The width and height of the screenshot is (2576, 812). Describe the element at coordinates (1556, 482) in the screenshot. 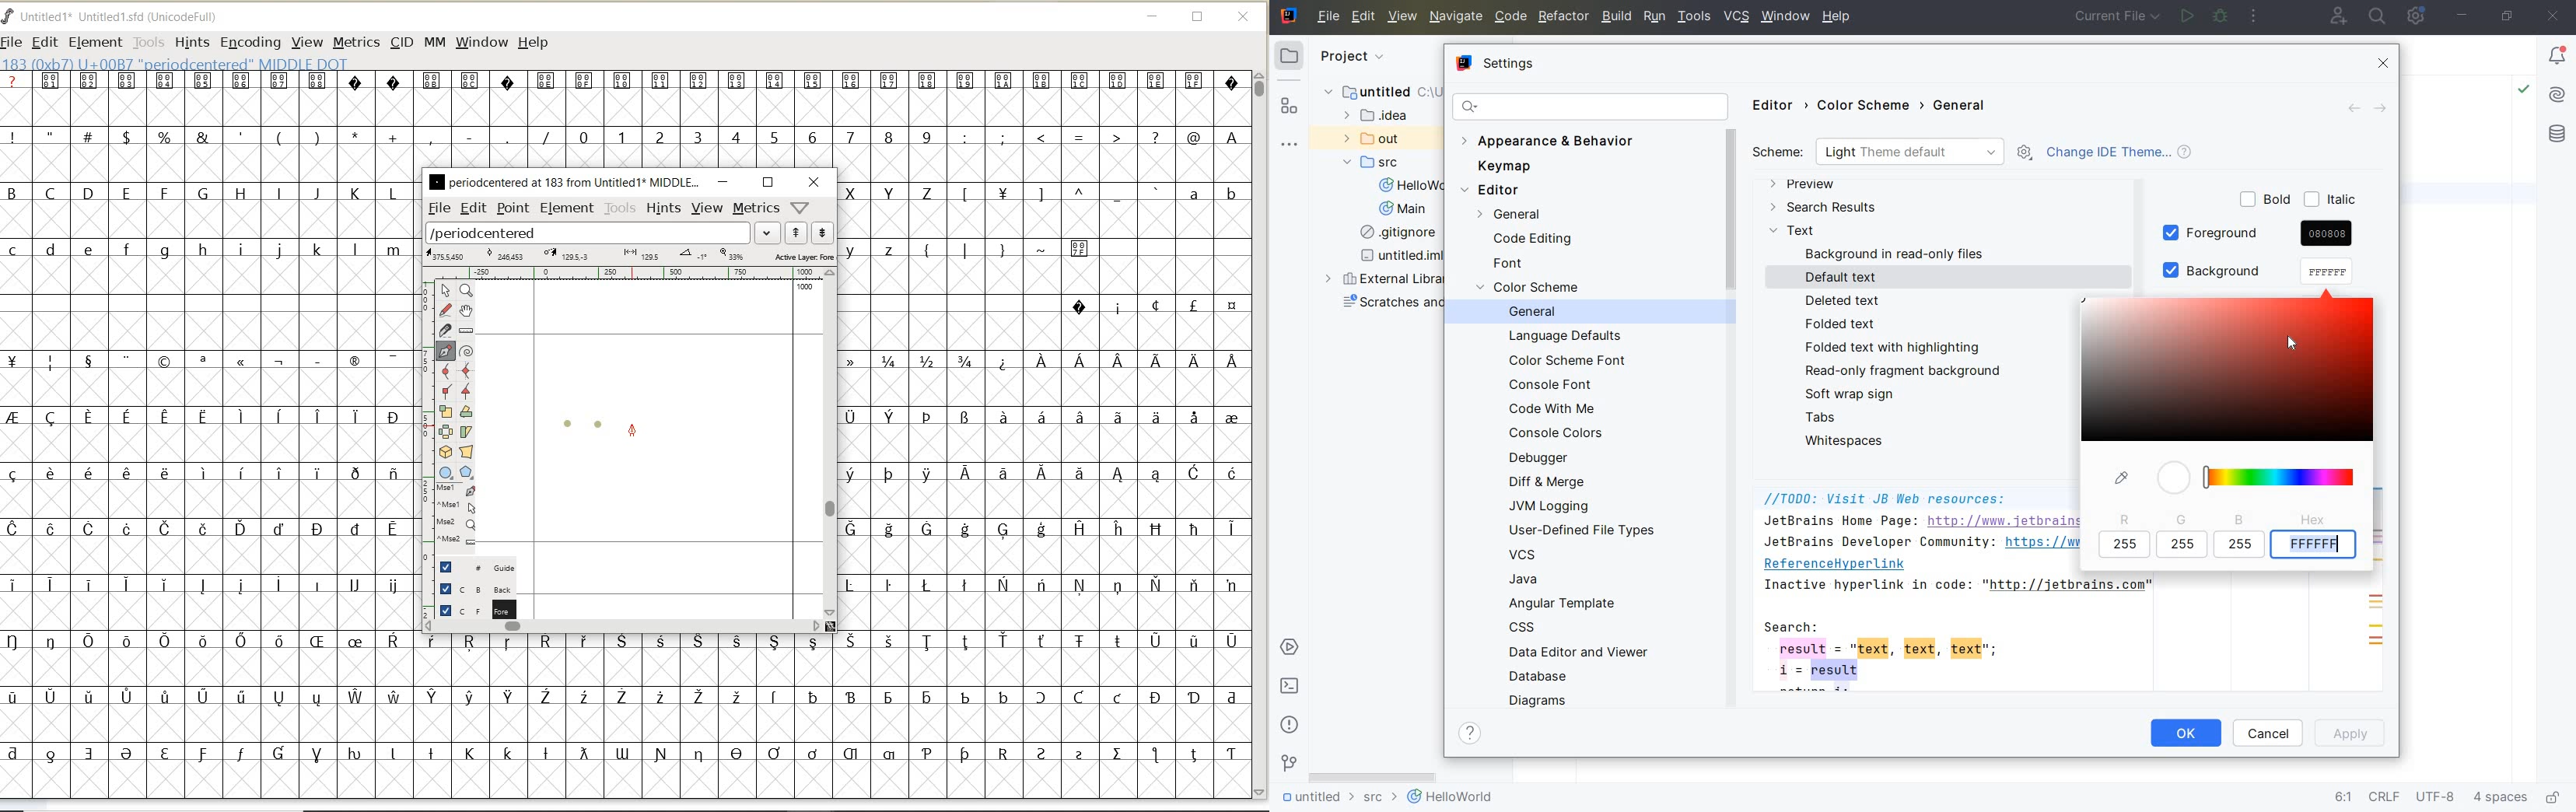

I see `DIFF & MERGE` at that location.